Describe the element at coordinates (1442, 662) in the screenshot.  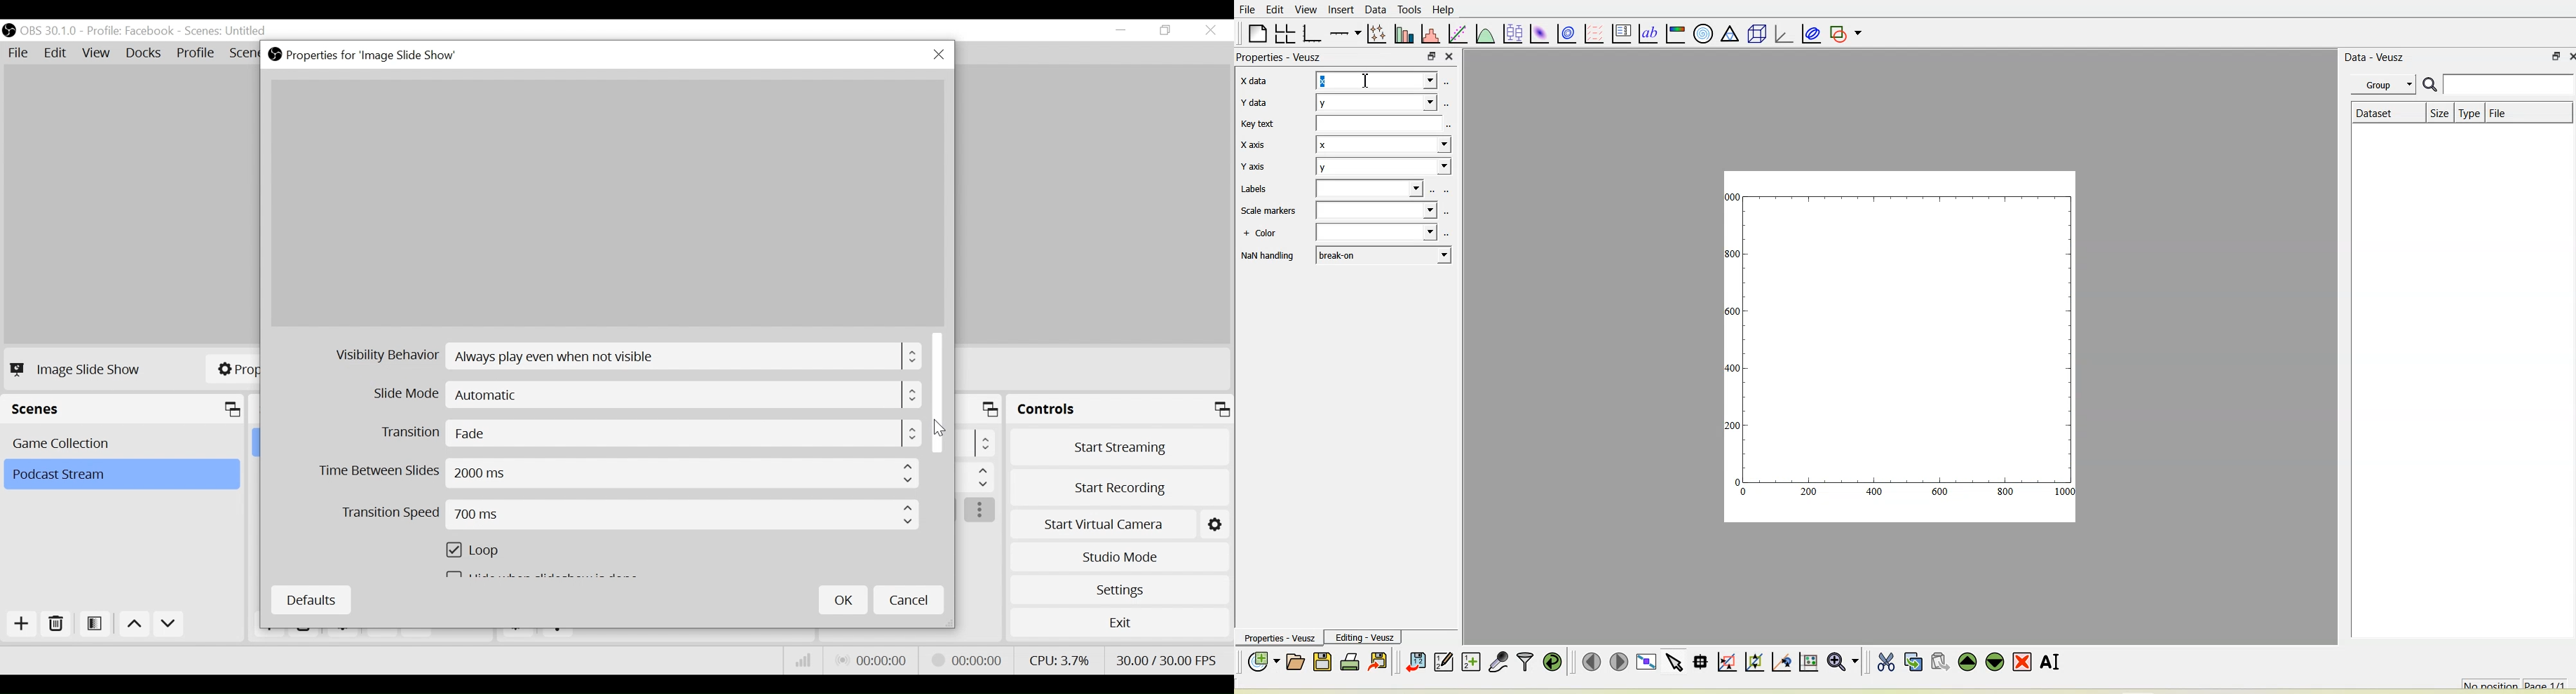
I see `Edit and enter new datasets` at that location.